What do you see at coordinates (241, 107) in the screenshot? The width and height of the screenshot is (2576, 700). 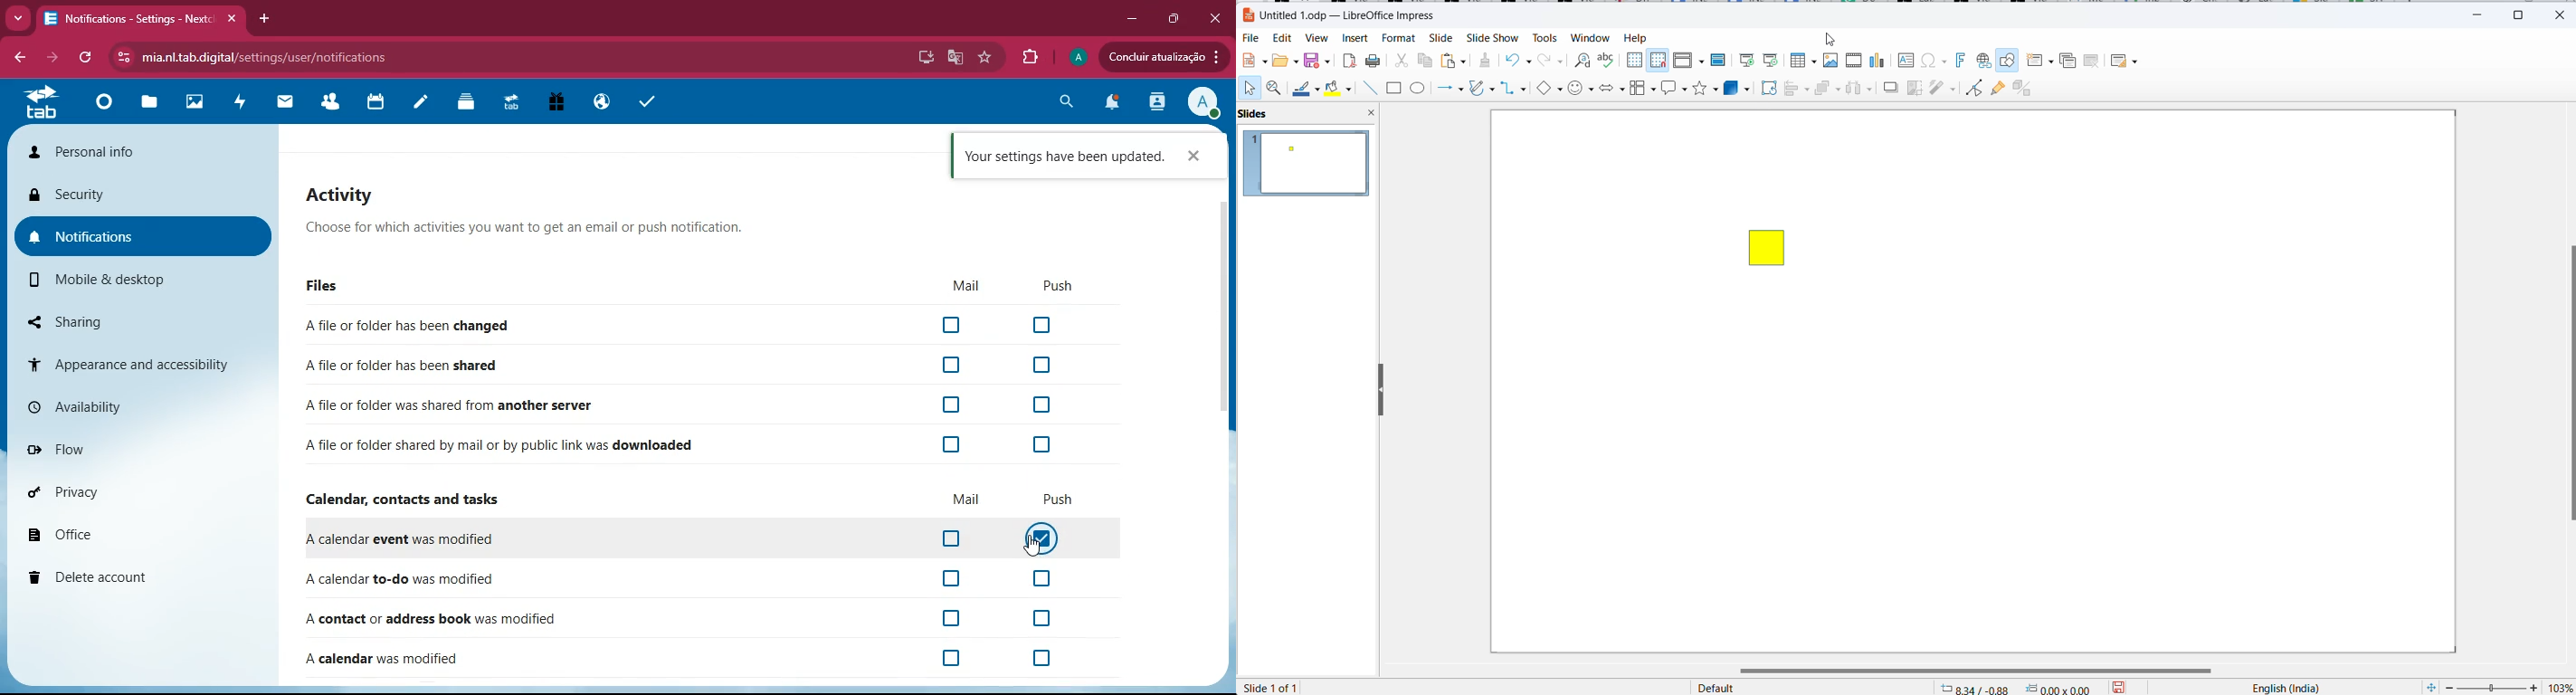 I see `activity` at bounding box center [241, 107].